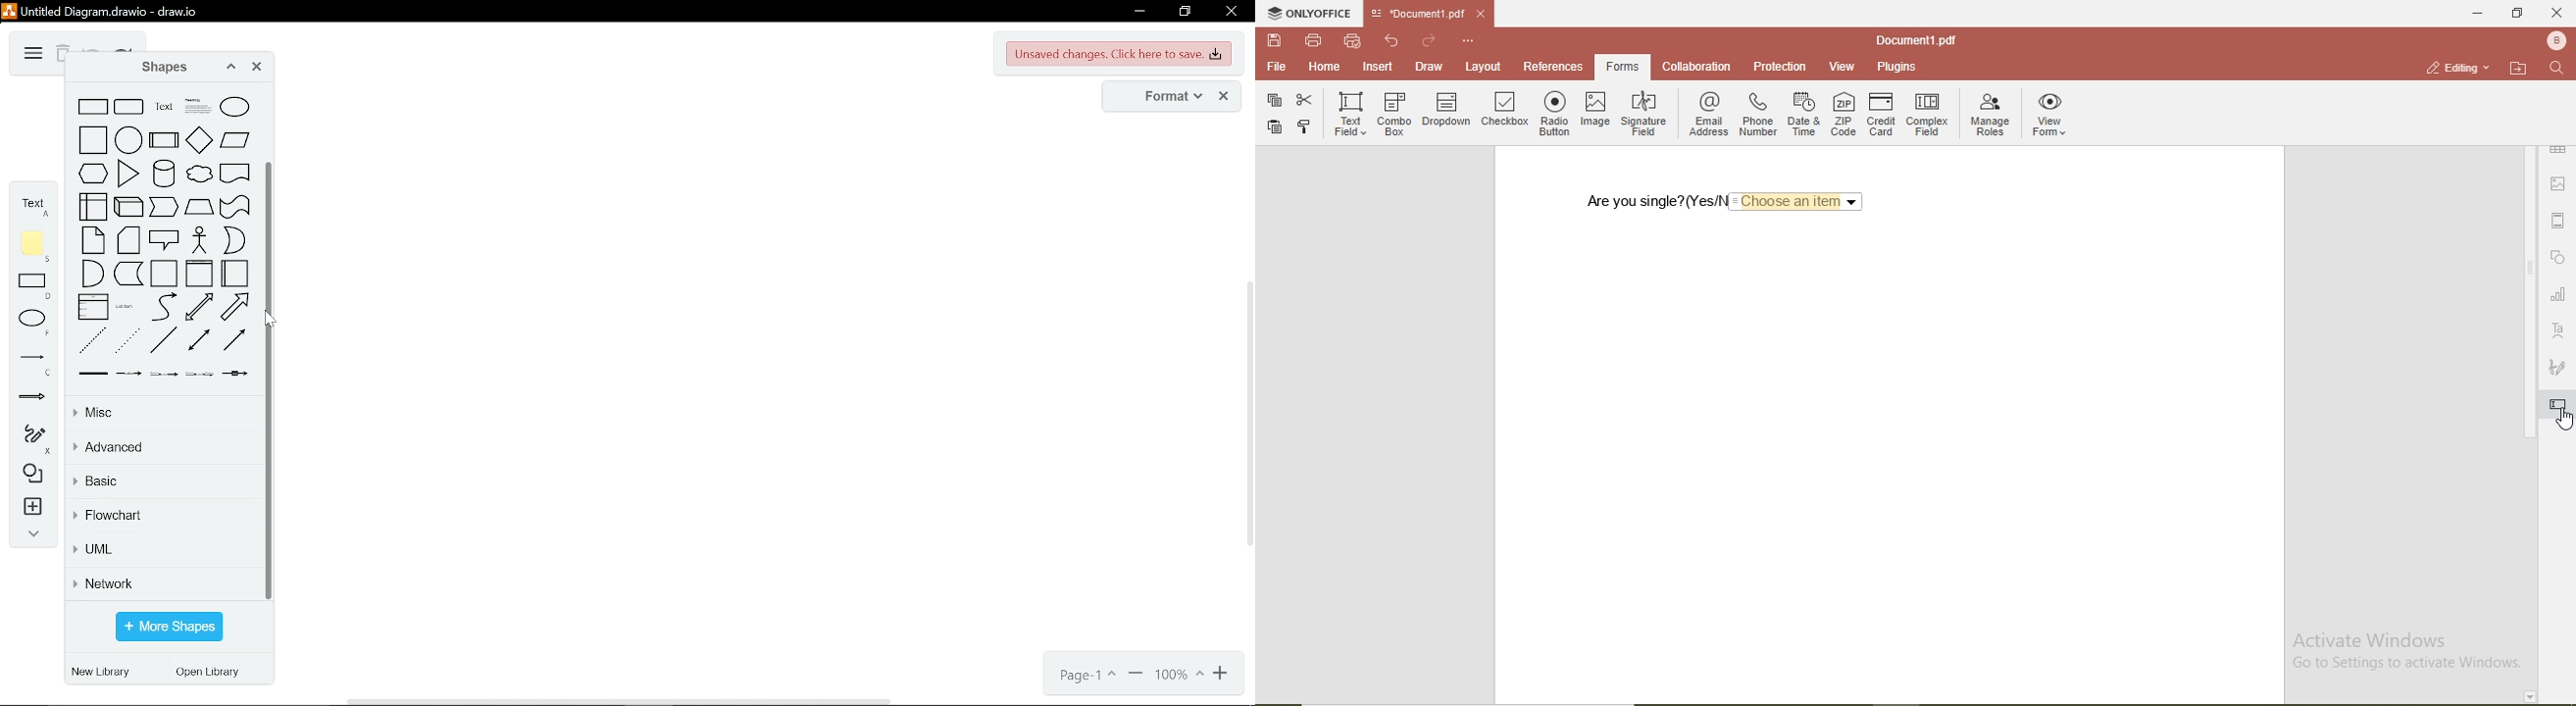 The width and height of the screenshot is (2576, 728). Describe the element at coordinates (1598, 109) in the screenshot. I see `image` at that location.